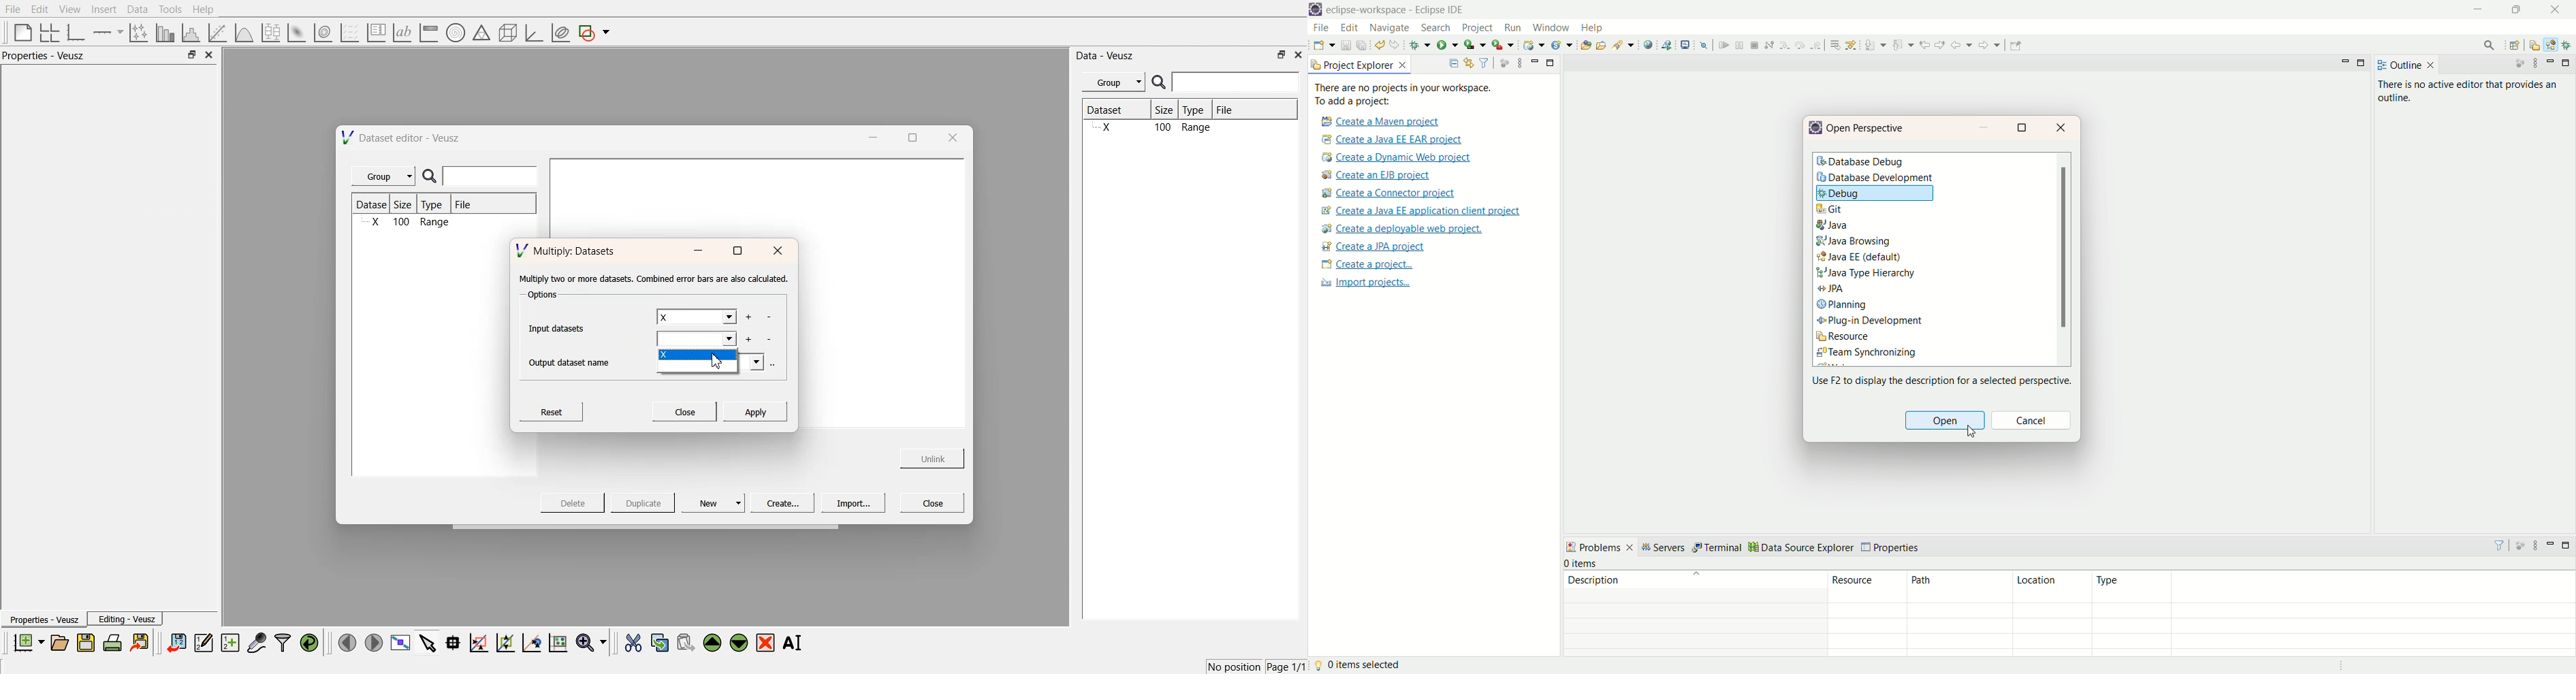  What do you see at coordinates (1391, 29) in the screenshot?
I see `navigate` at bounding box center [1391, 29].